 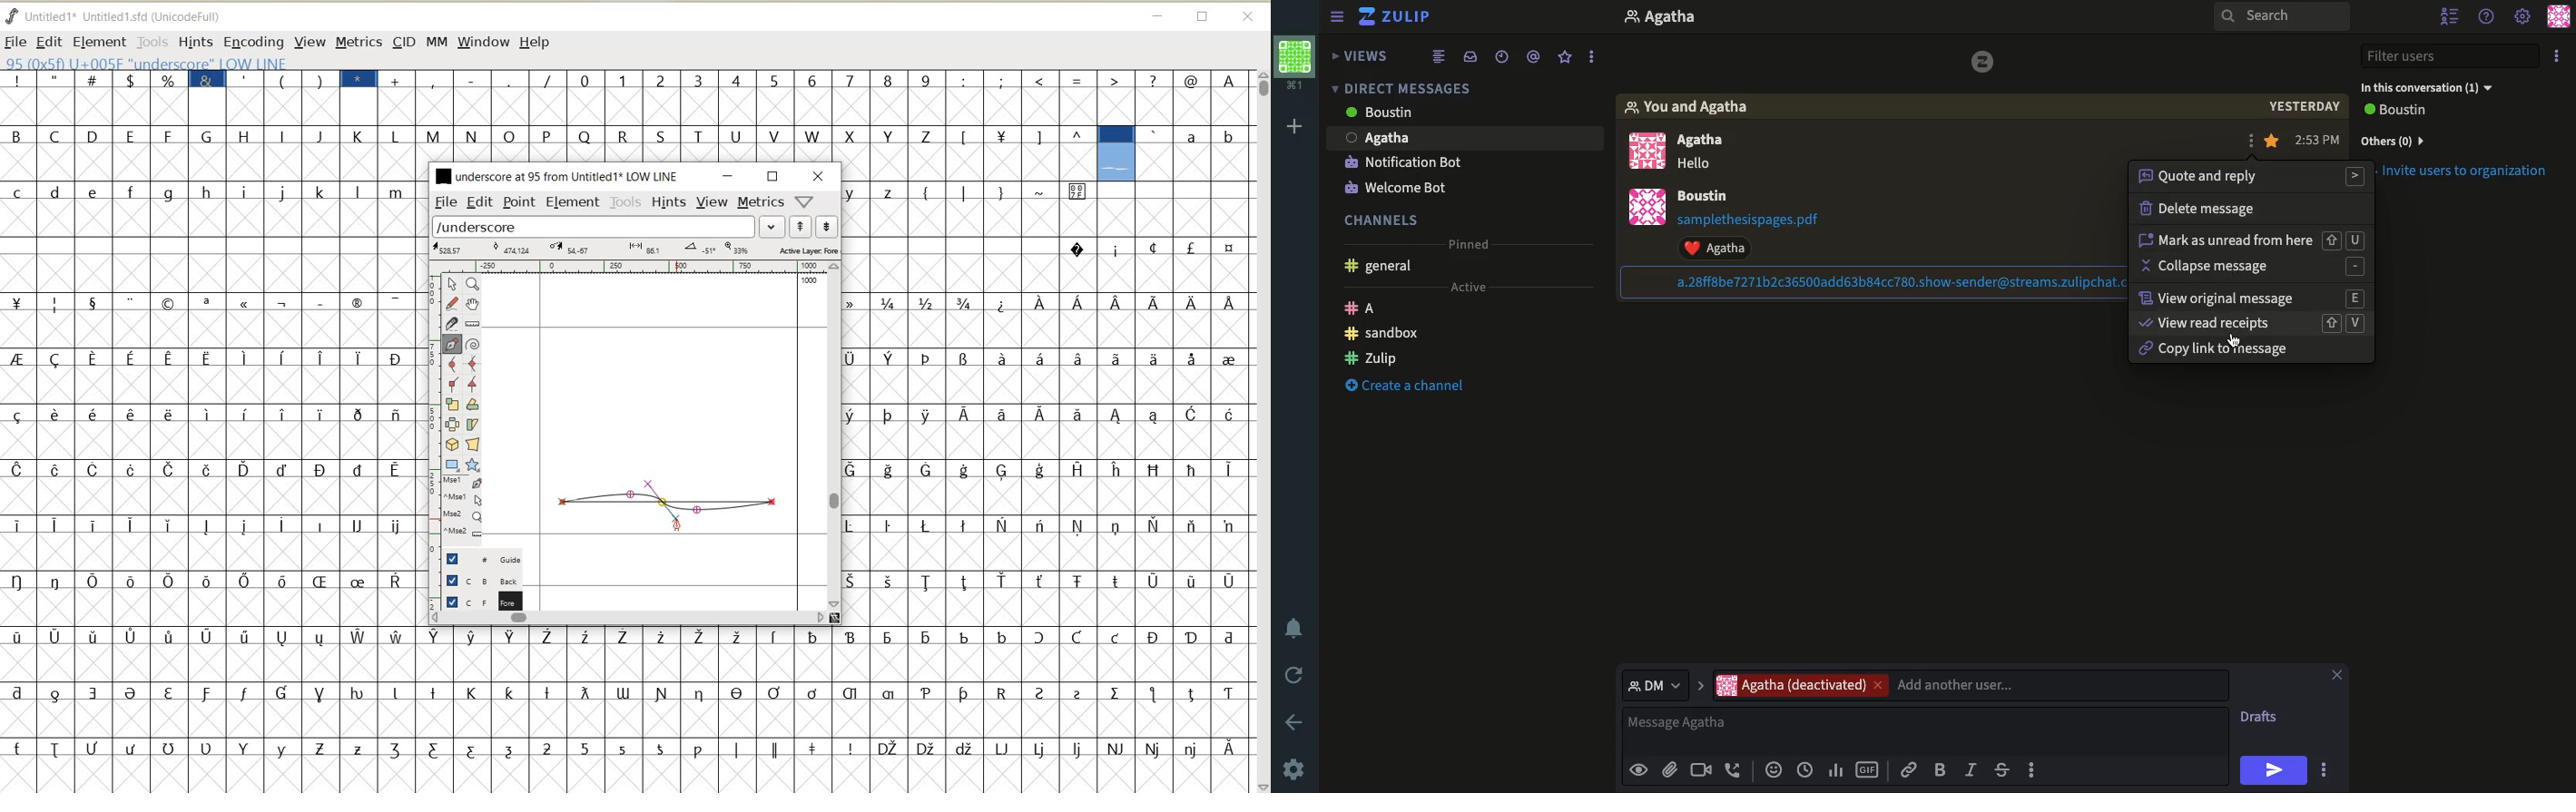 I want to click on Zulip, so click(x=1372, y=356).